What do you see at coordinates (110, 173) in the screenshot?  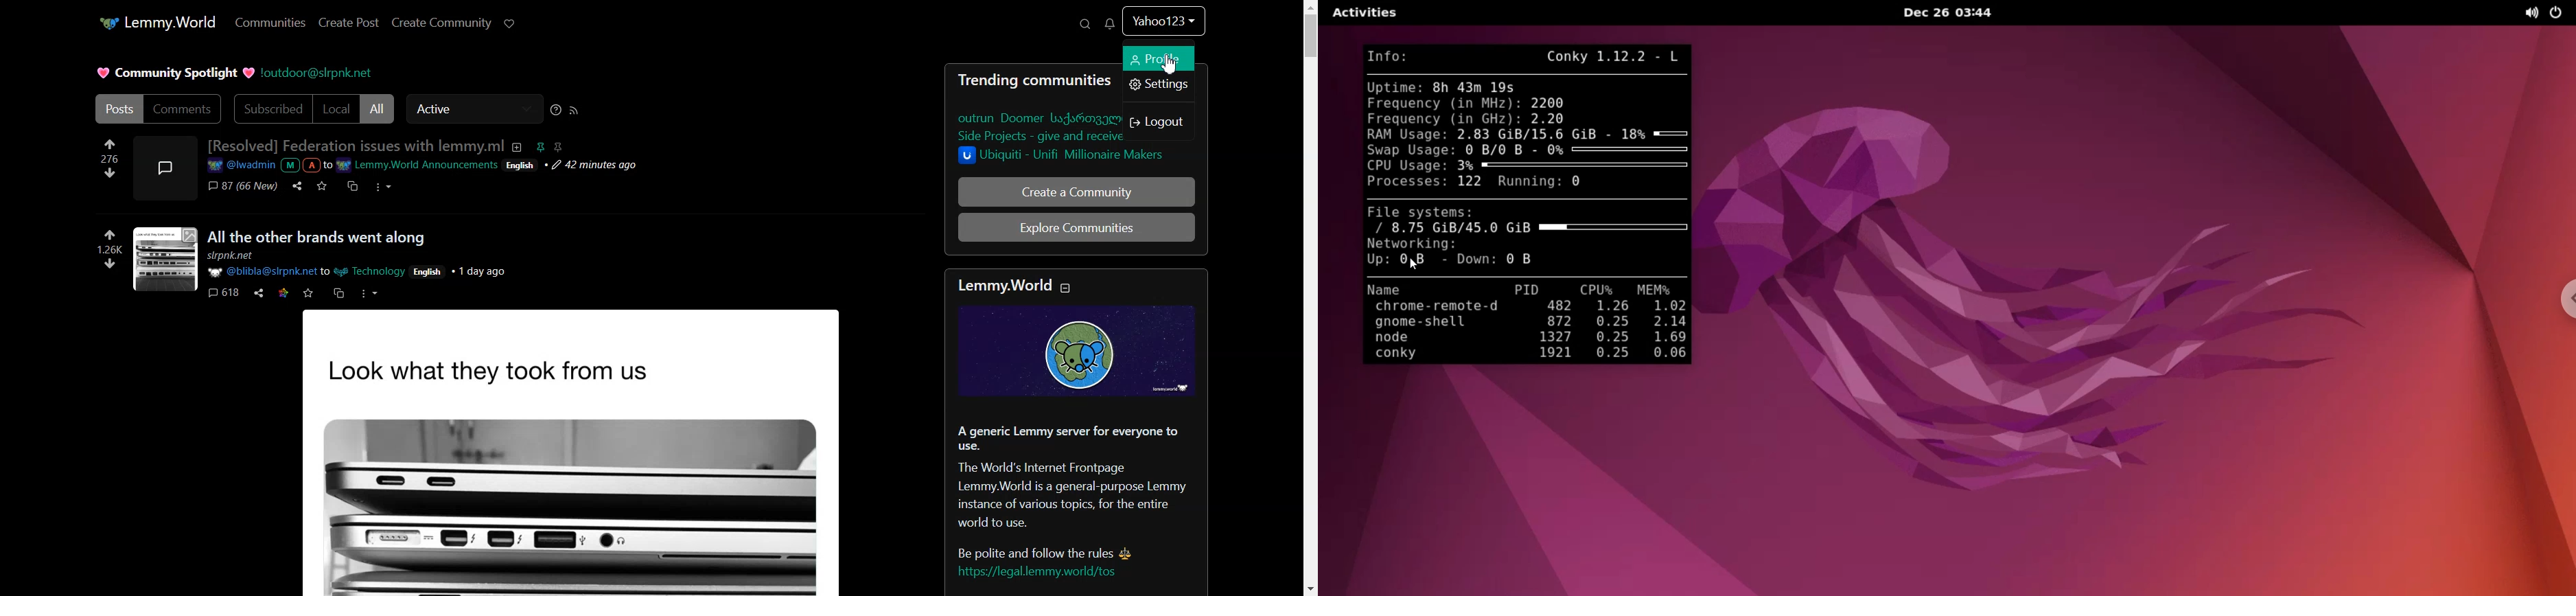 I see `downvote` at bounding box center [110, 173].